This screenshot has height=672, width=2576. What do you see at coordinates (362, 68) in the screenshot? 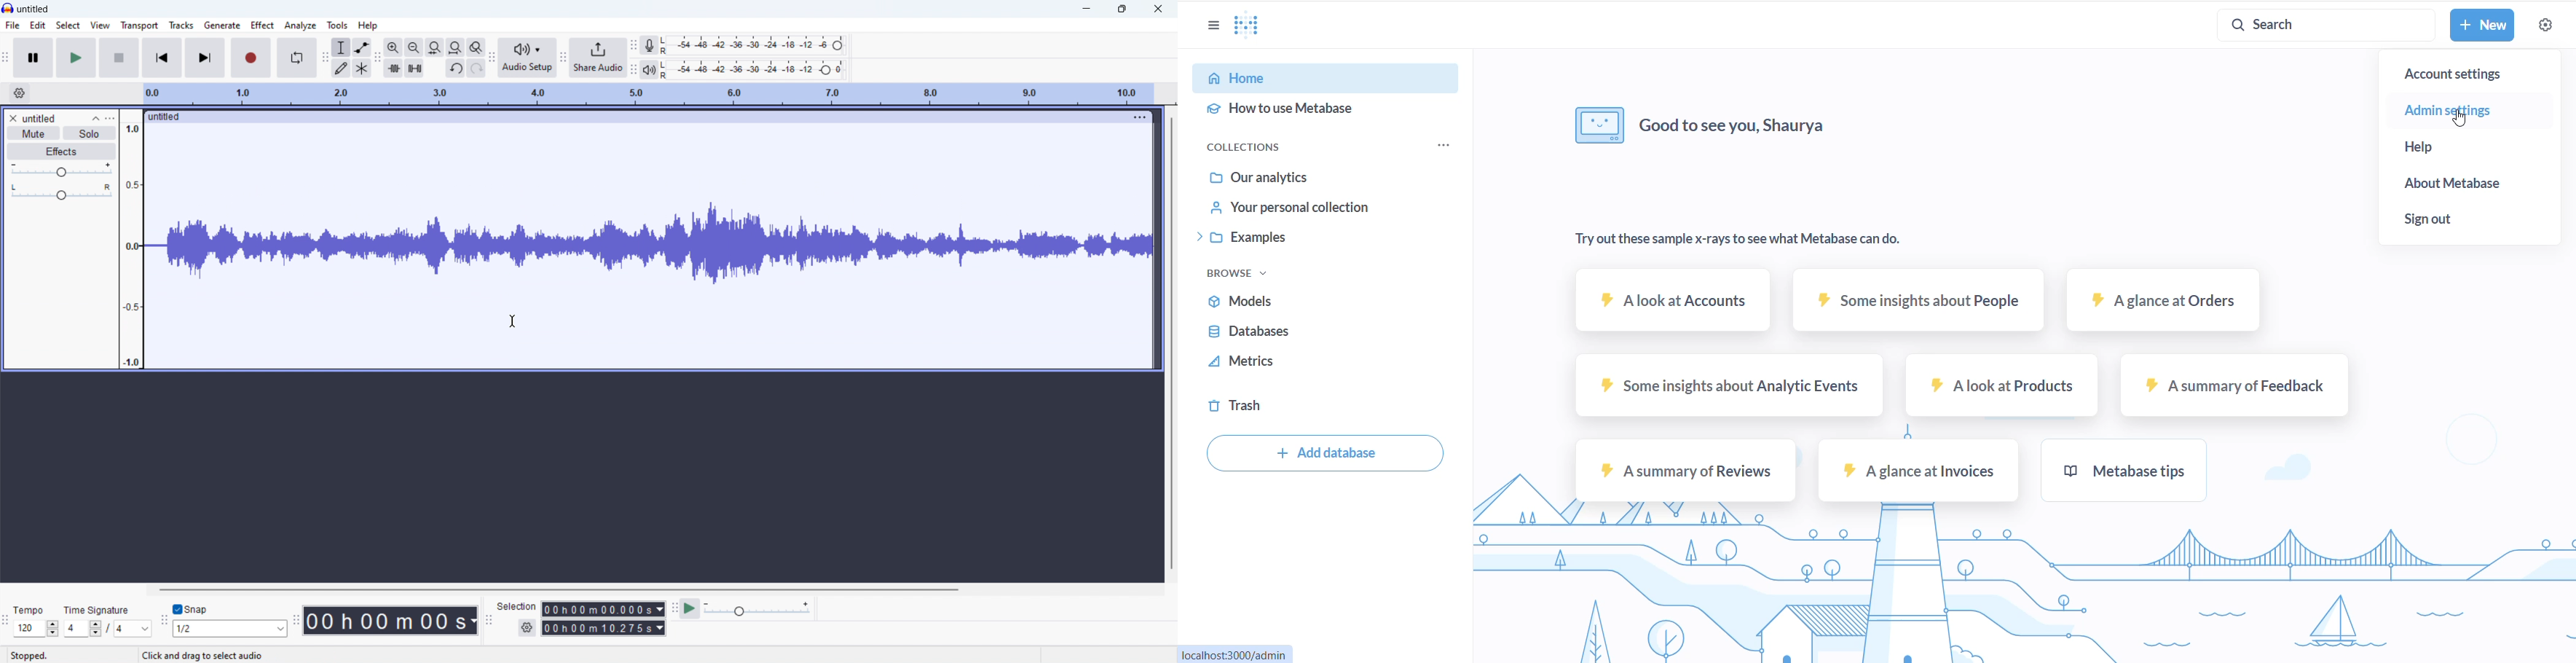
I see `multi tool` at bounding box center [362, 68].